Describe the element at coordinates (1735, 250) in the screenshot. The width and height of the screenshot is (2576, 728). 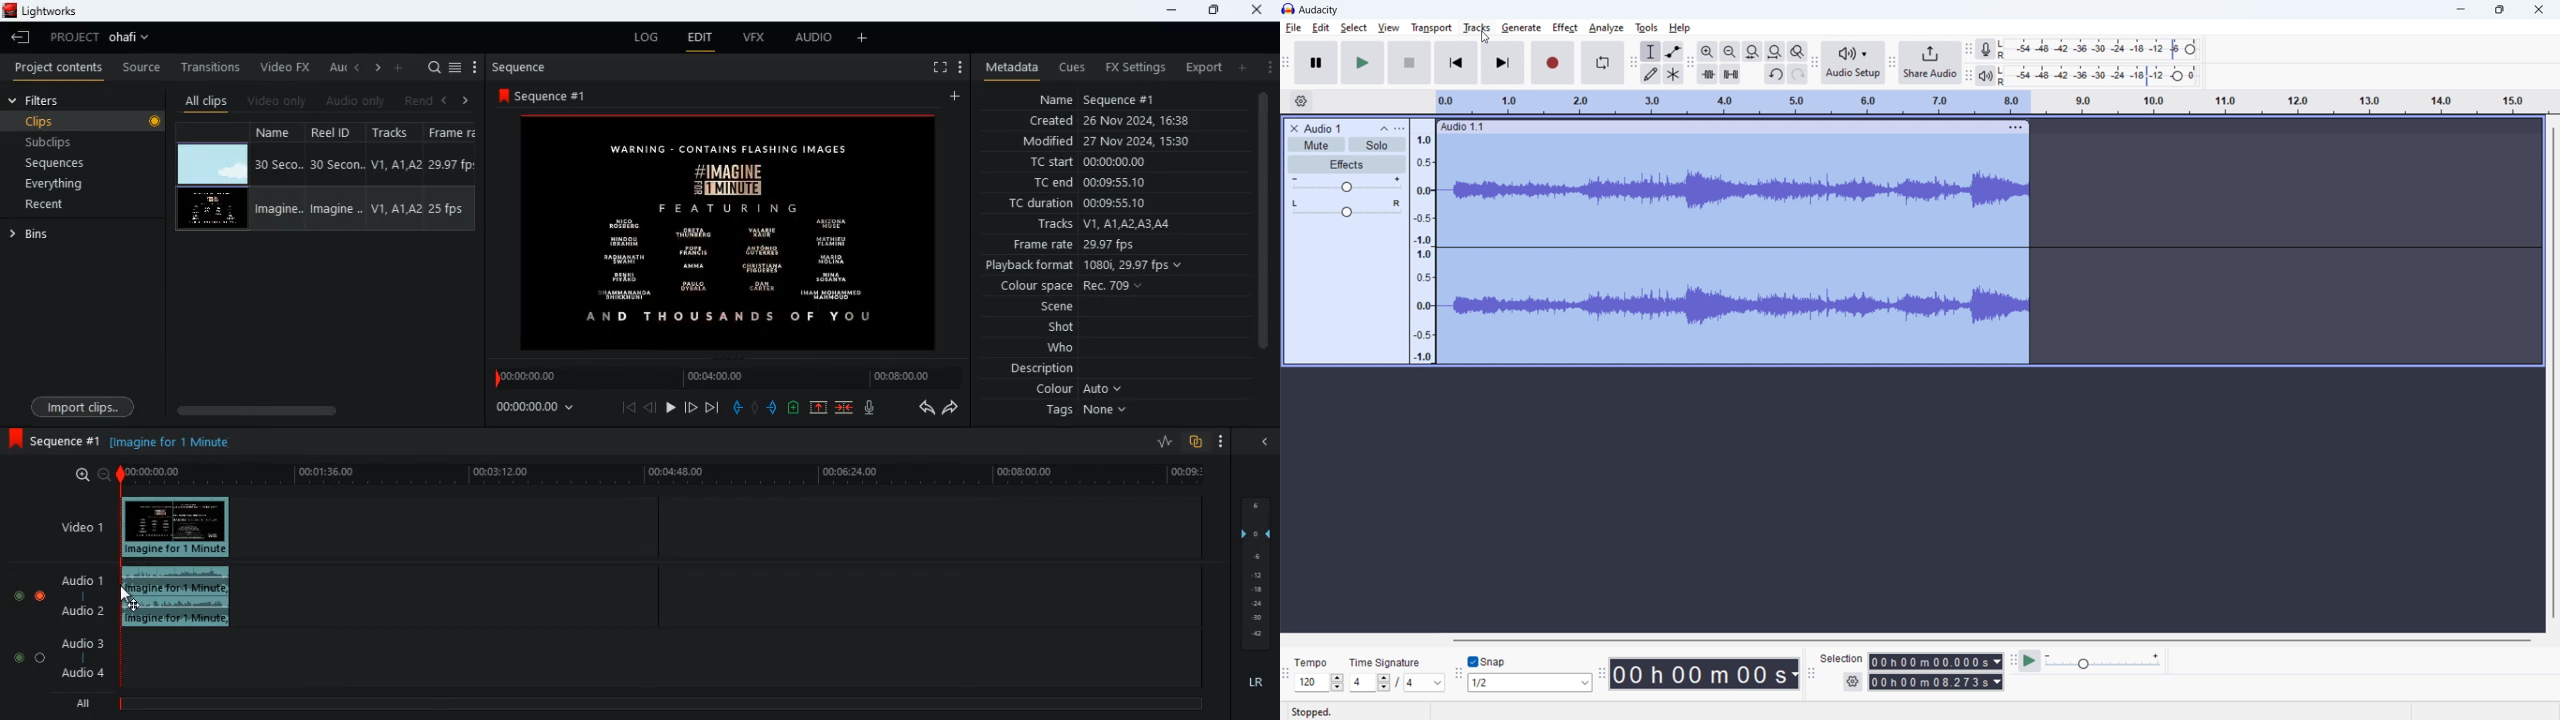
I see `track selcted` at that location.